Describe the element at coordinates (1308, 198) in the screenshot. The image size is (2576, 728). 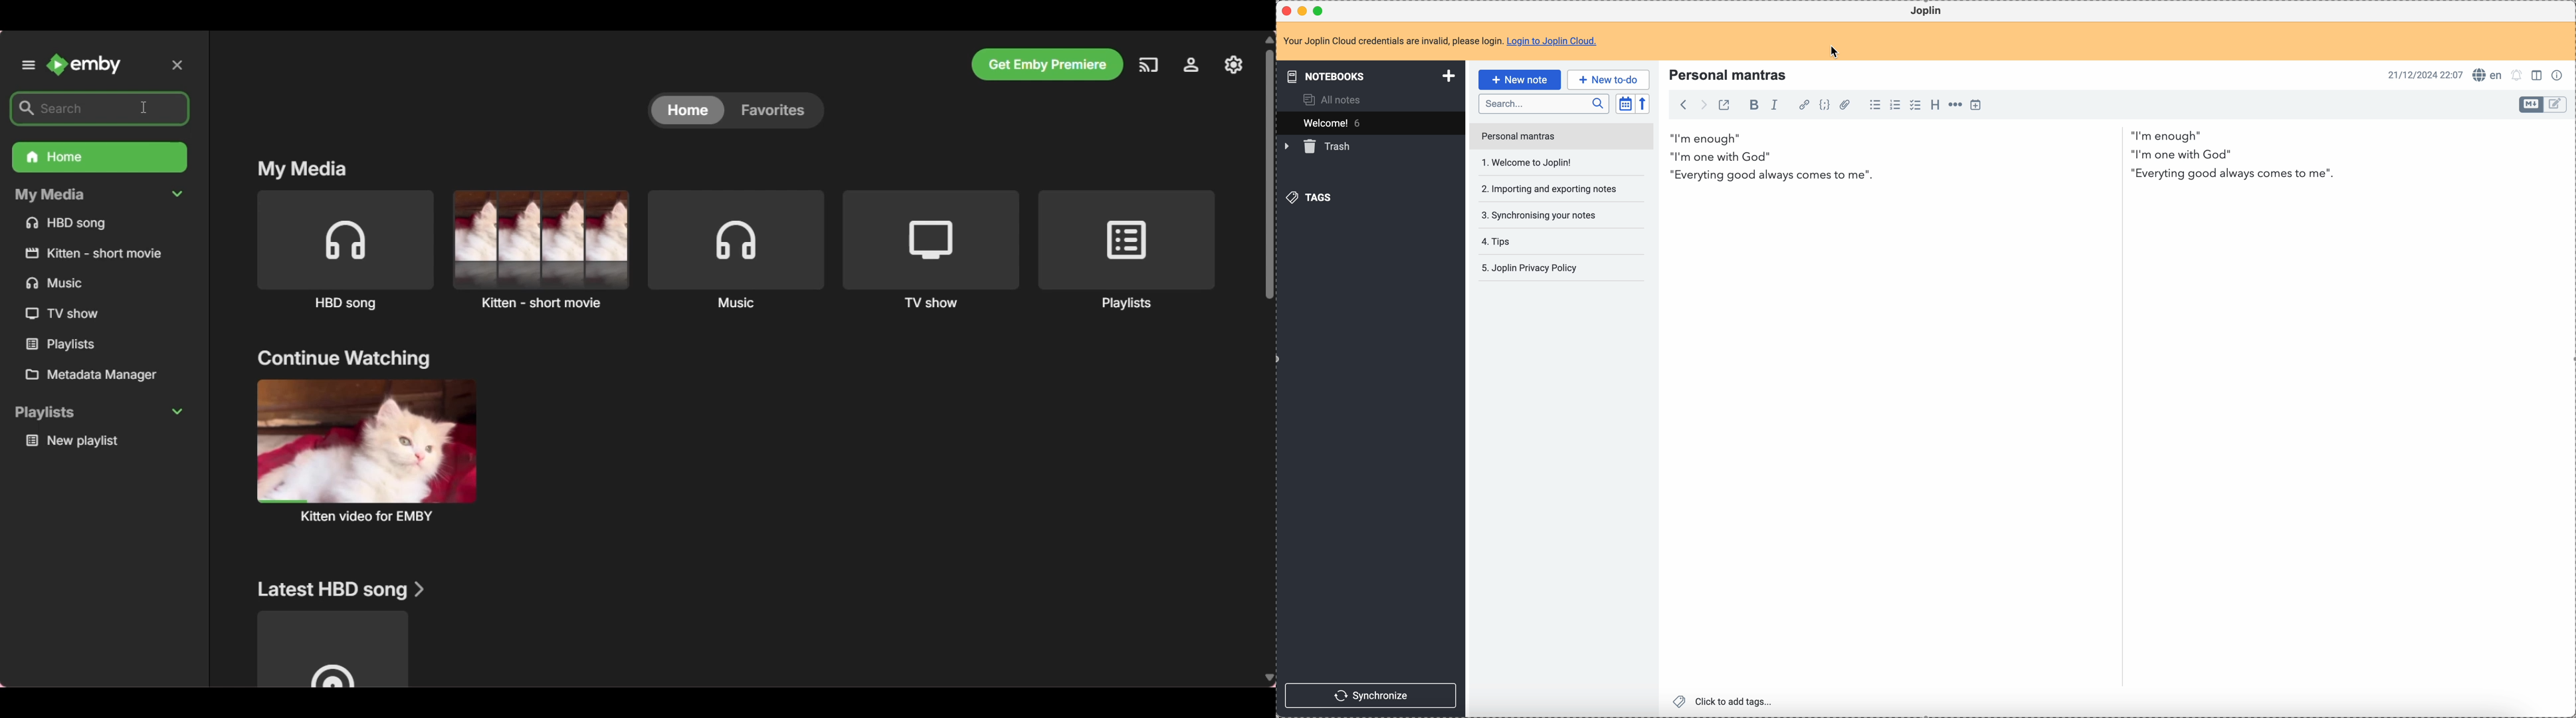
I see `tags` at that location.